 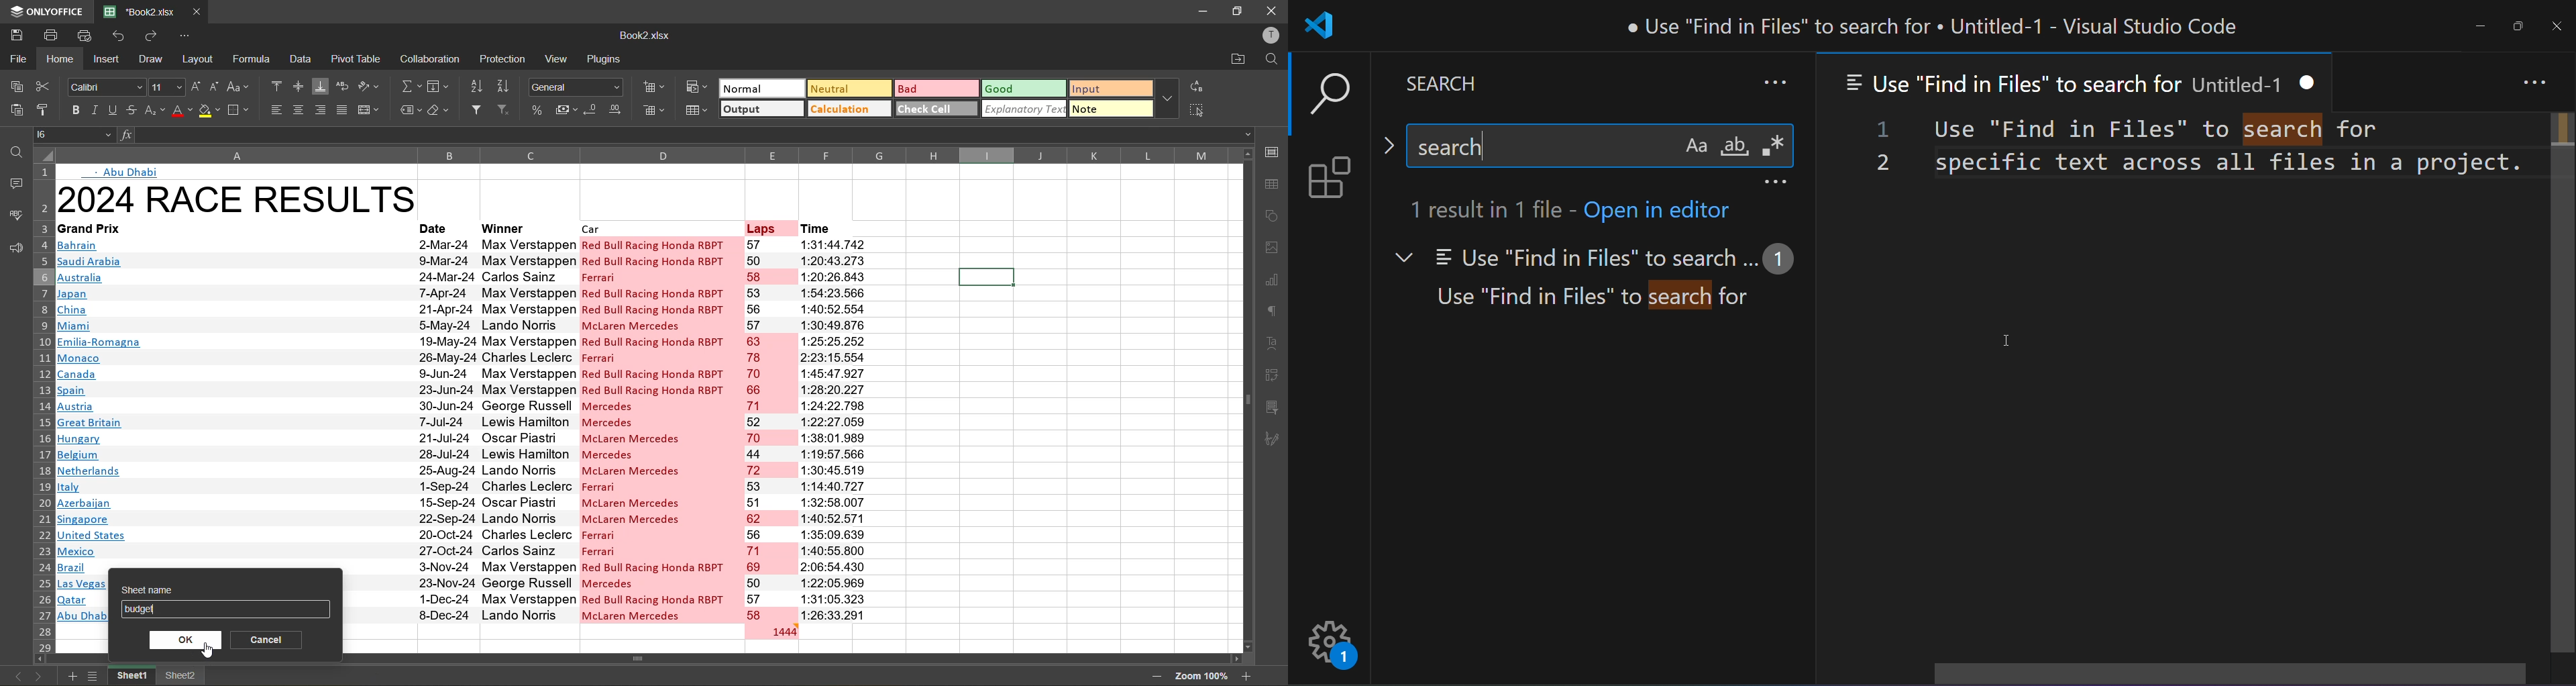 I want to click on logo, so click(x=1322, y=25).